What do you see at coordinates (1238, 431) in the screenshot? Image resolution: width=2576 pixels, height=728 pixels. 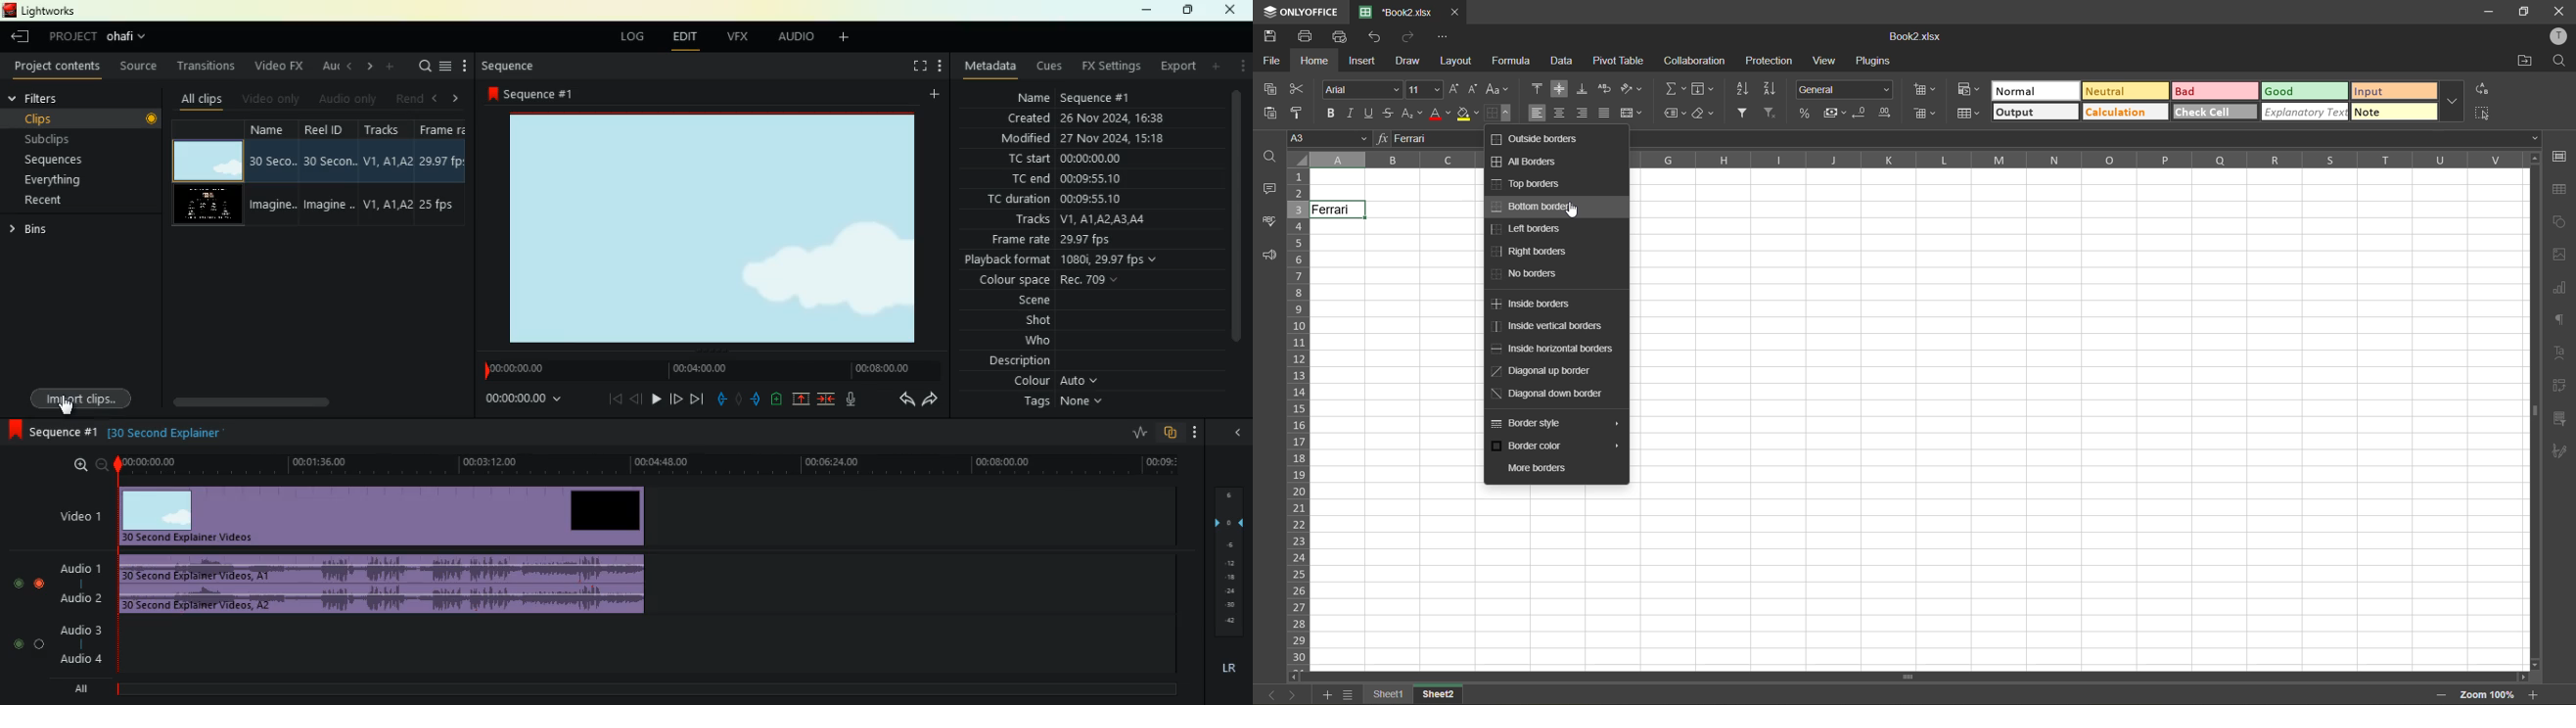 I see `close` at bounding box center [1238, 431].